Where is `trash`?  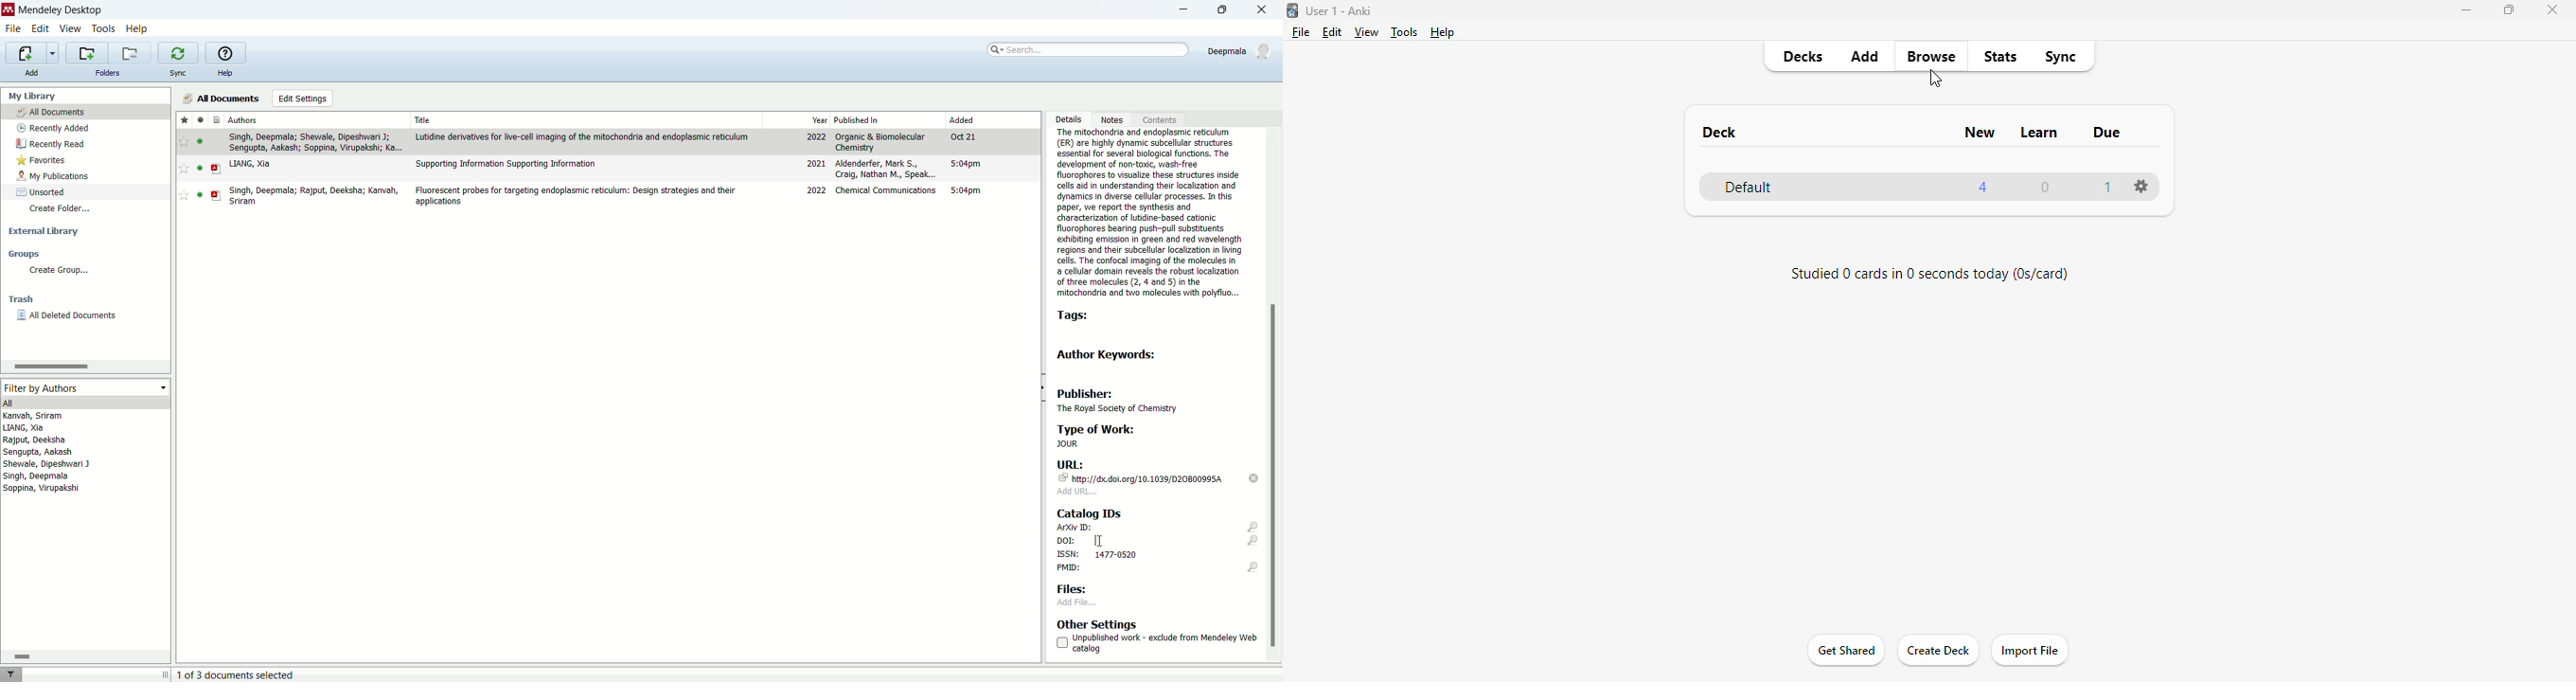 trash is located at coordinates (21, 300).